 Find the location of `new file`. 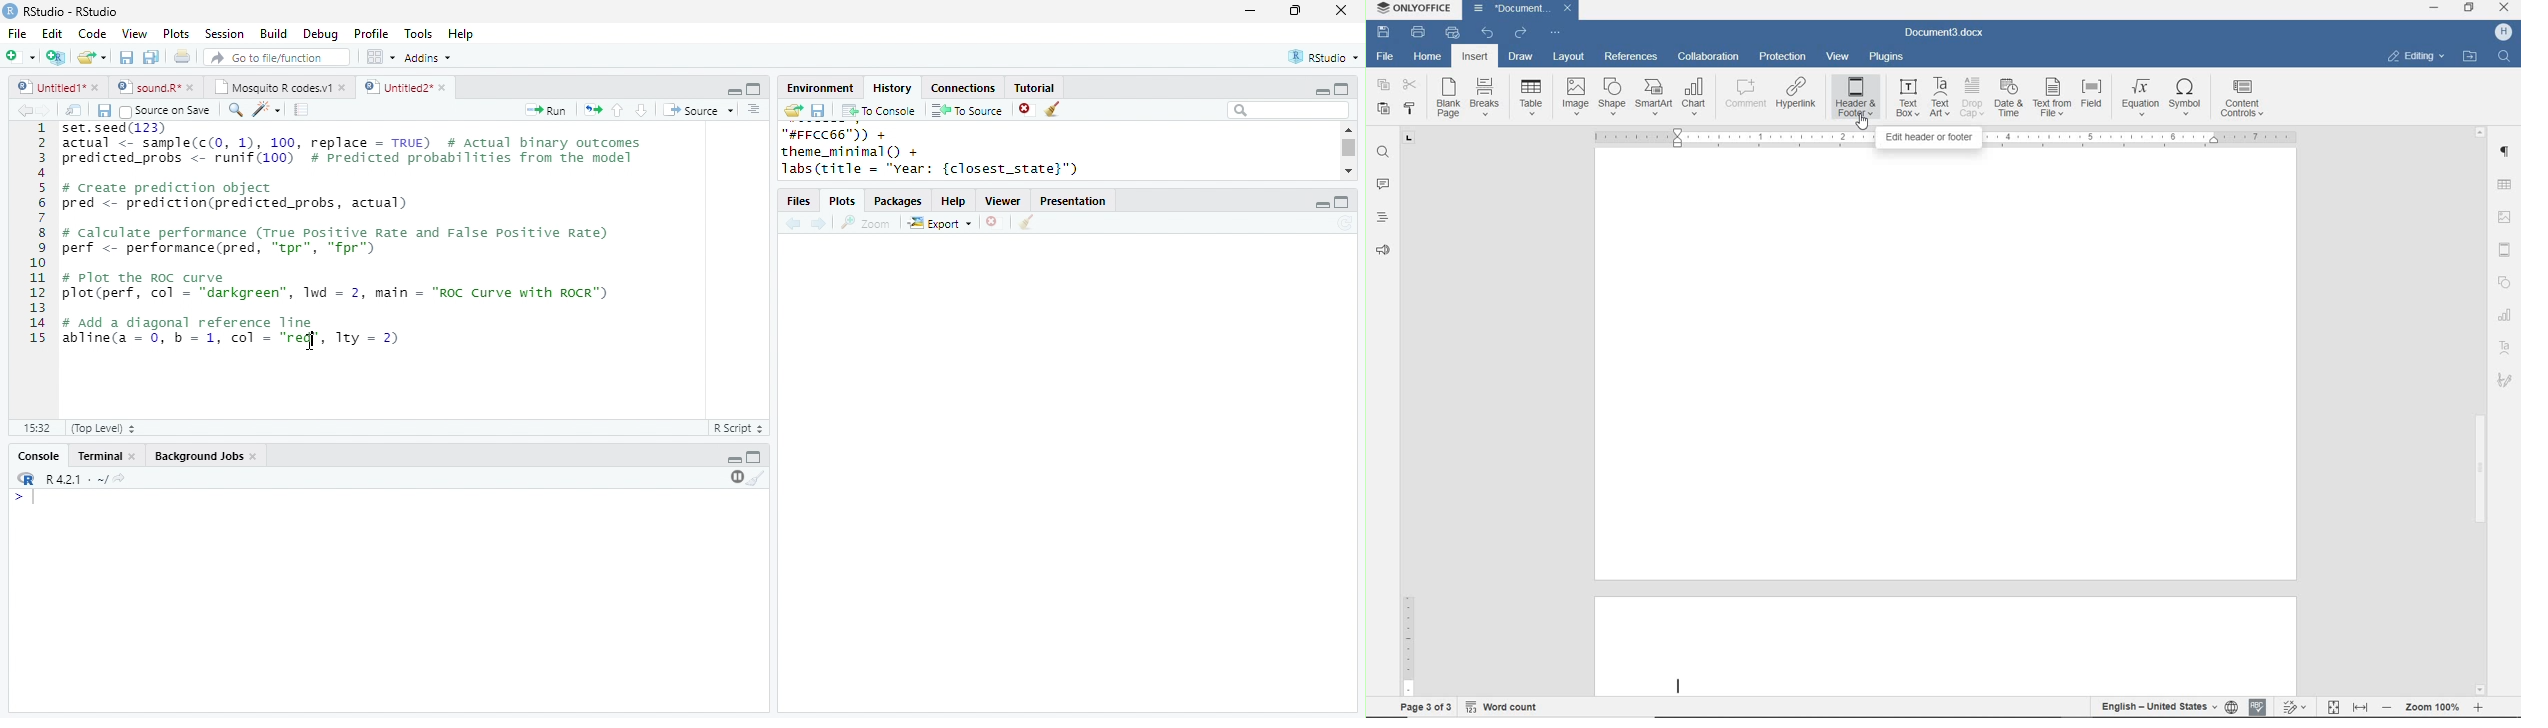

new file is located at coordinates (20, 56).